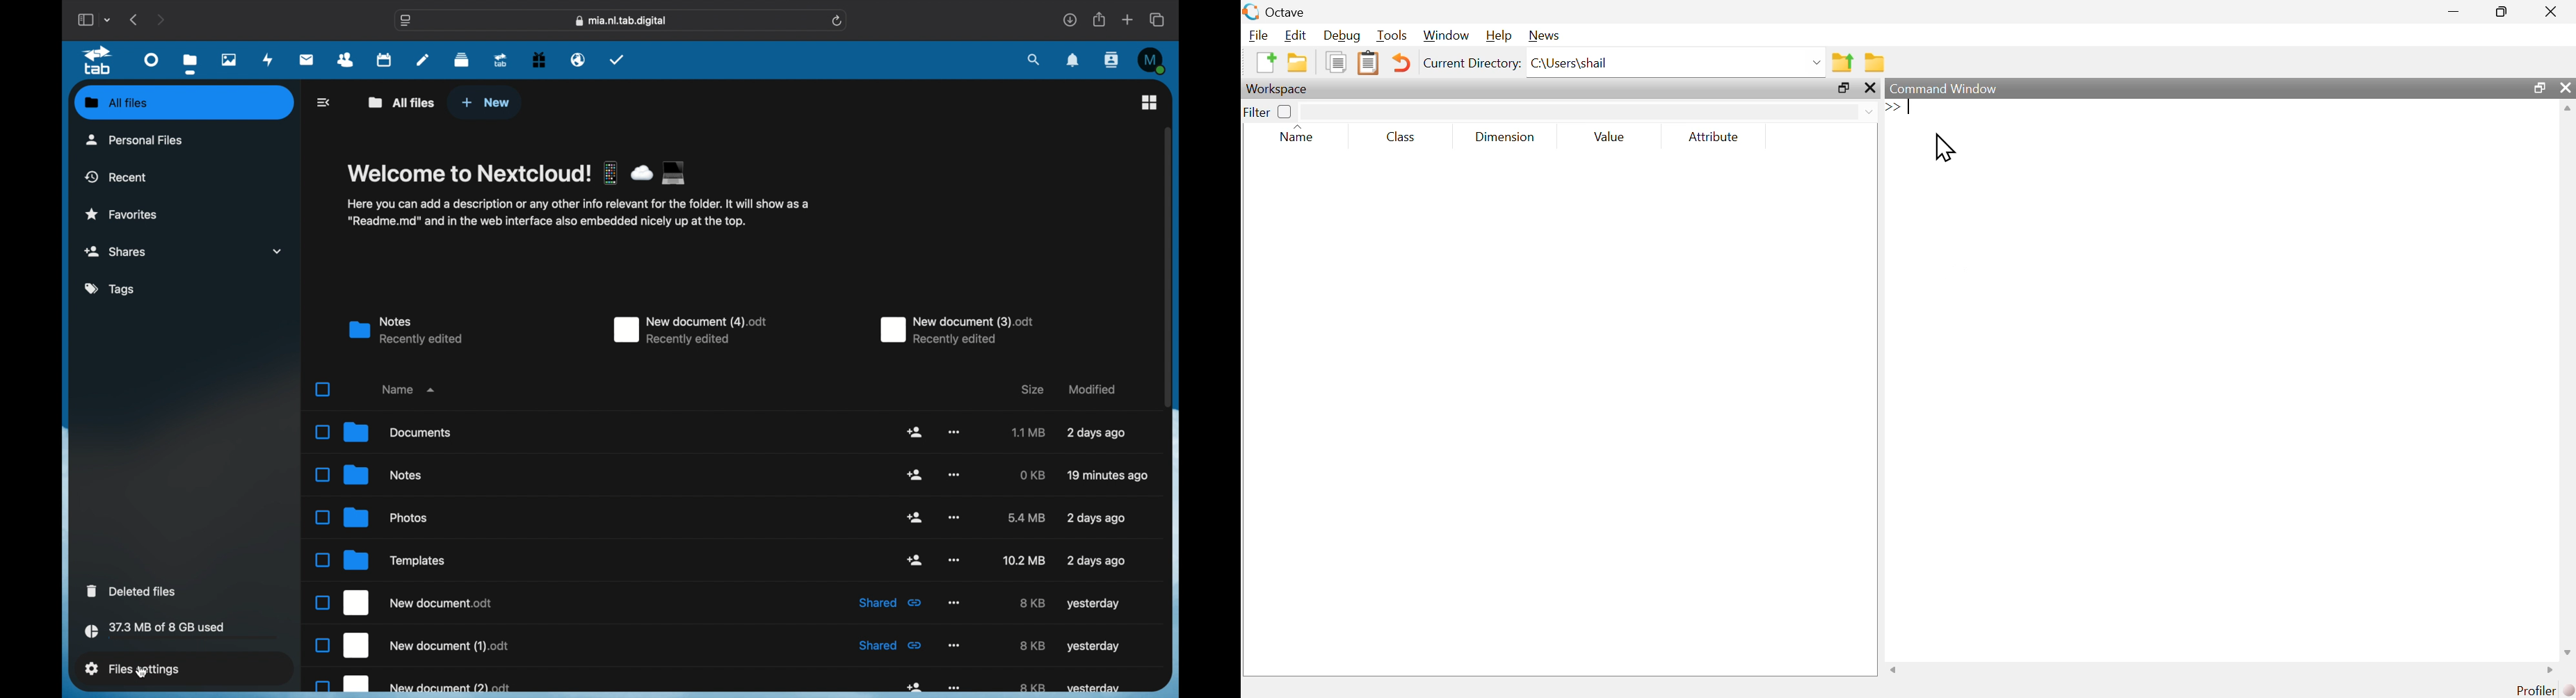 The width and height of the screenshot is (2576, 700). Describe the element at coordinates (1152, 61) in the screenshot. I see `M` at that location.